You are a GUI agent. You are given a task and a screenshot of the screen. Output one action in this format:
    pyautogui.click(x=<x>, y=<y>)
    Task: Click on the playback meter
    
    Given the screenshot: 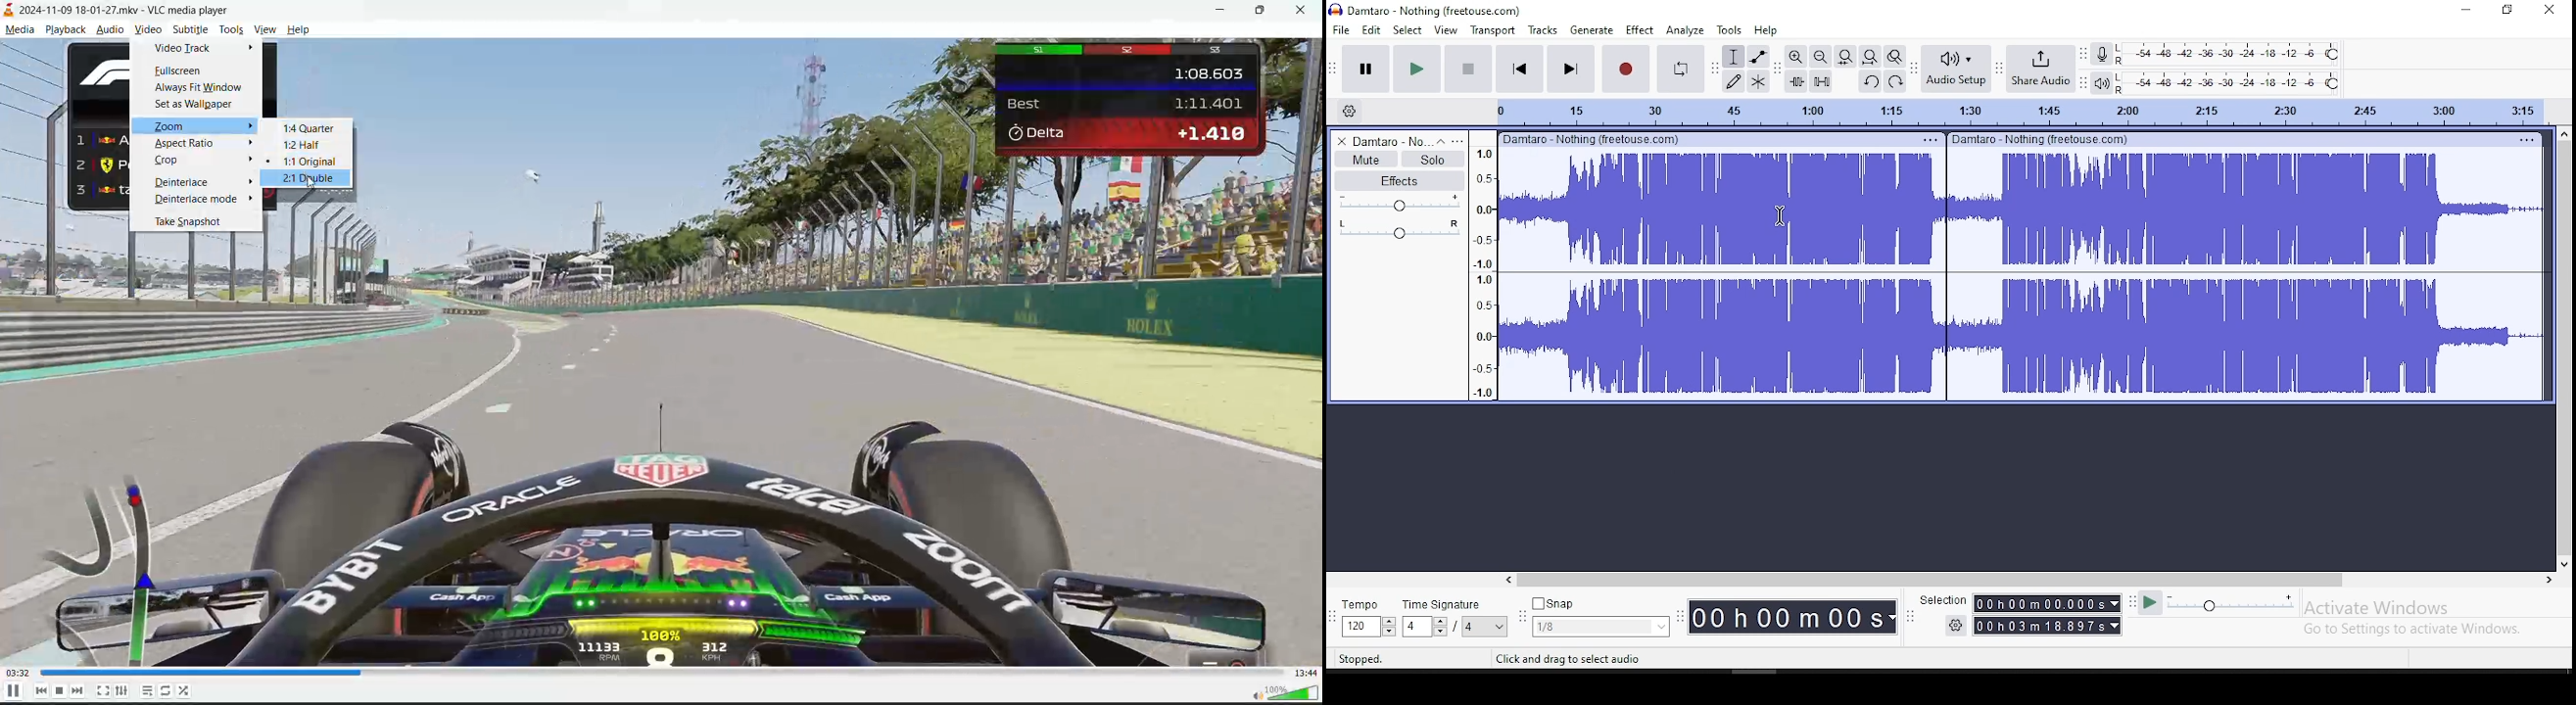 What is the action you would take?
    pyautogui.click(x=2100, y=82)
    